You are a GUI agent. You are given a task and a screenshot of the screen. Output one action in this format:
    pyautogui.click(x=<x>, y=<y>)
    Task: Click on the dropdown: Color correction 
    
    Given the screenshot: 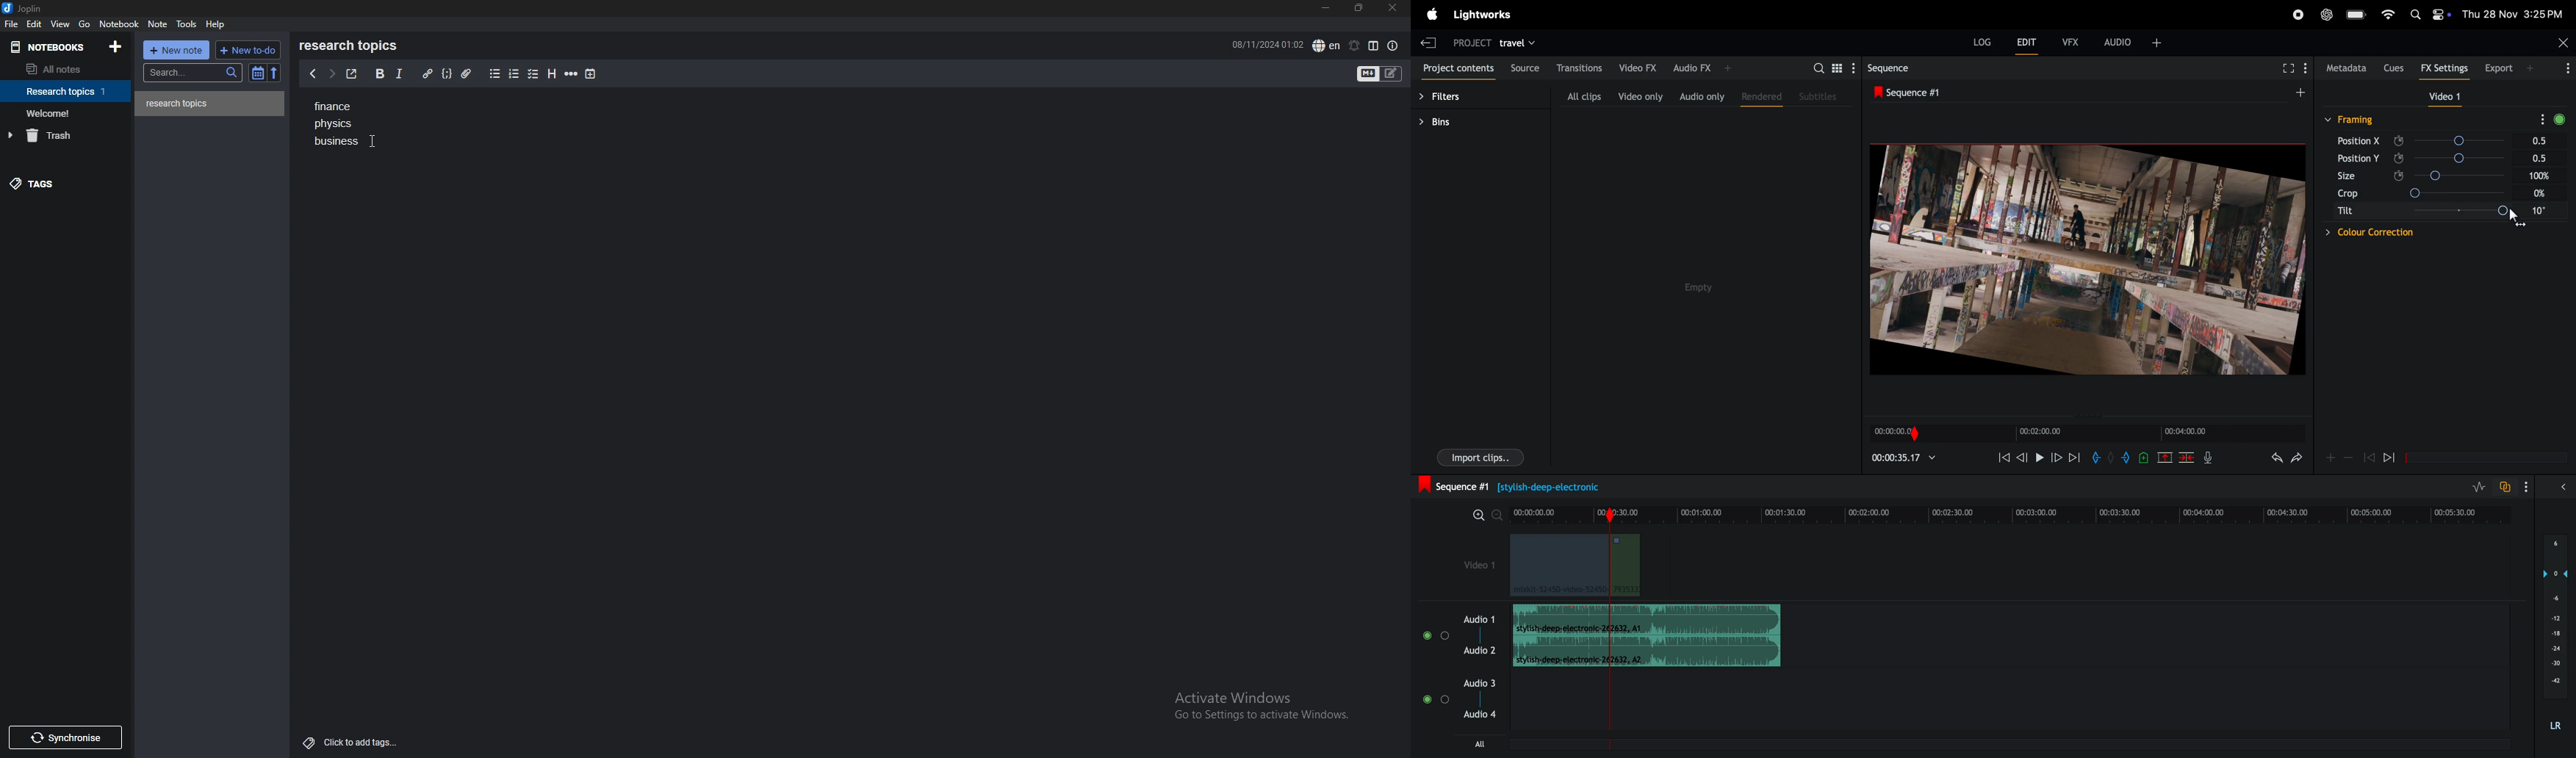 What is the action you would take?
    pyautogui.click(x=2368, y=235)
    